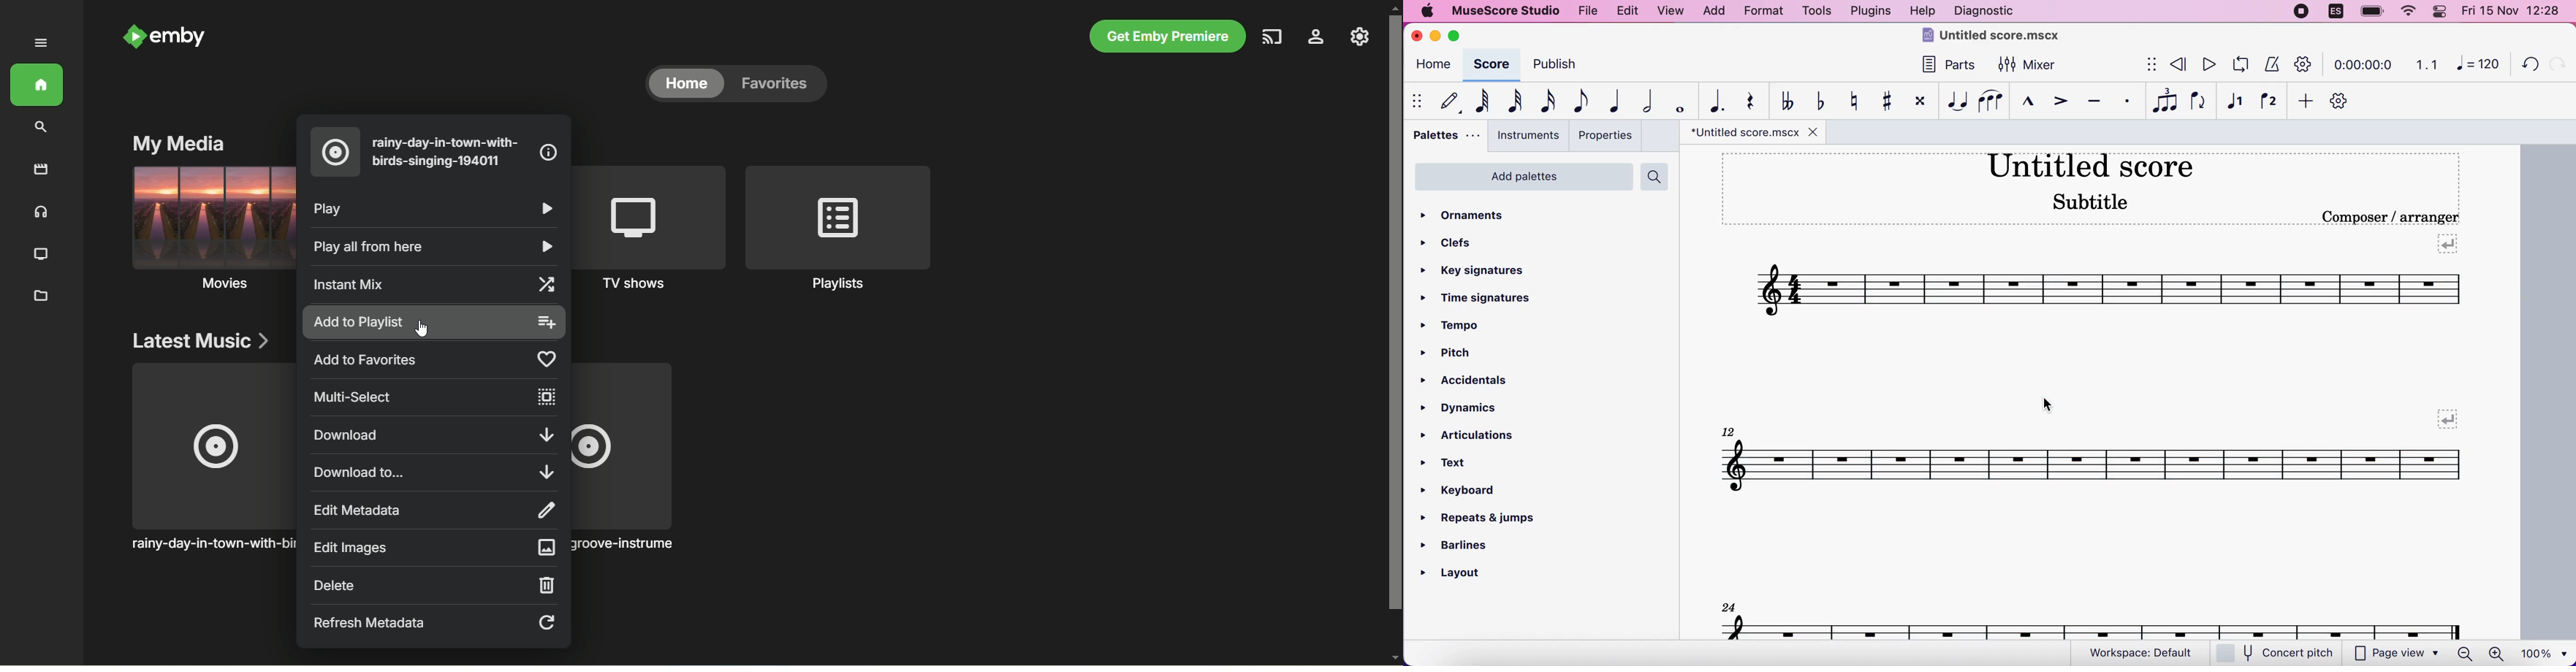 The image size is (2576, 672). Describe the element at coordinates (781, 83) in the screenshot. I see `favorites` at that location.